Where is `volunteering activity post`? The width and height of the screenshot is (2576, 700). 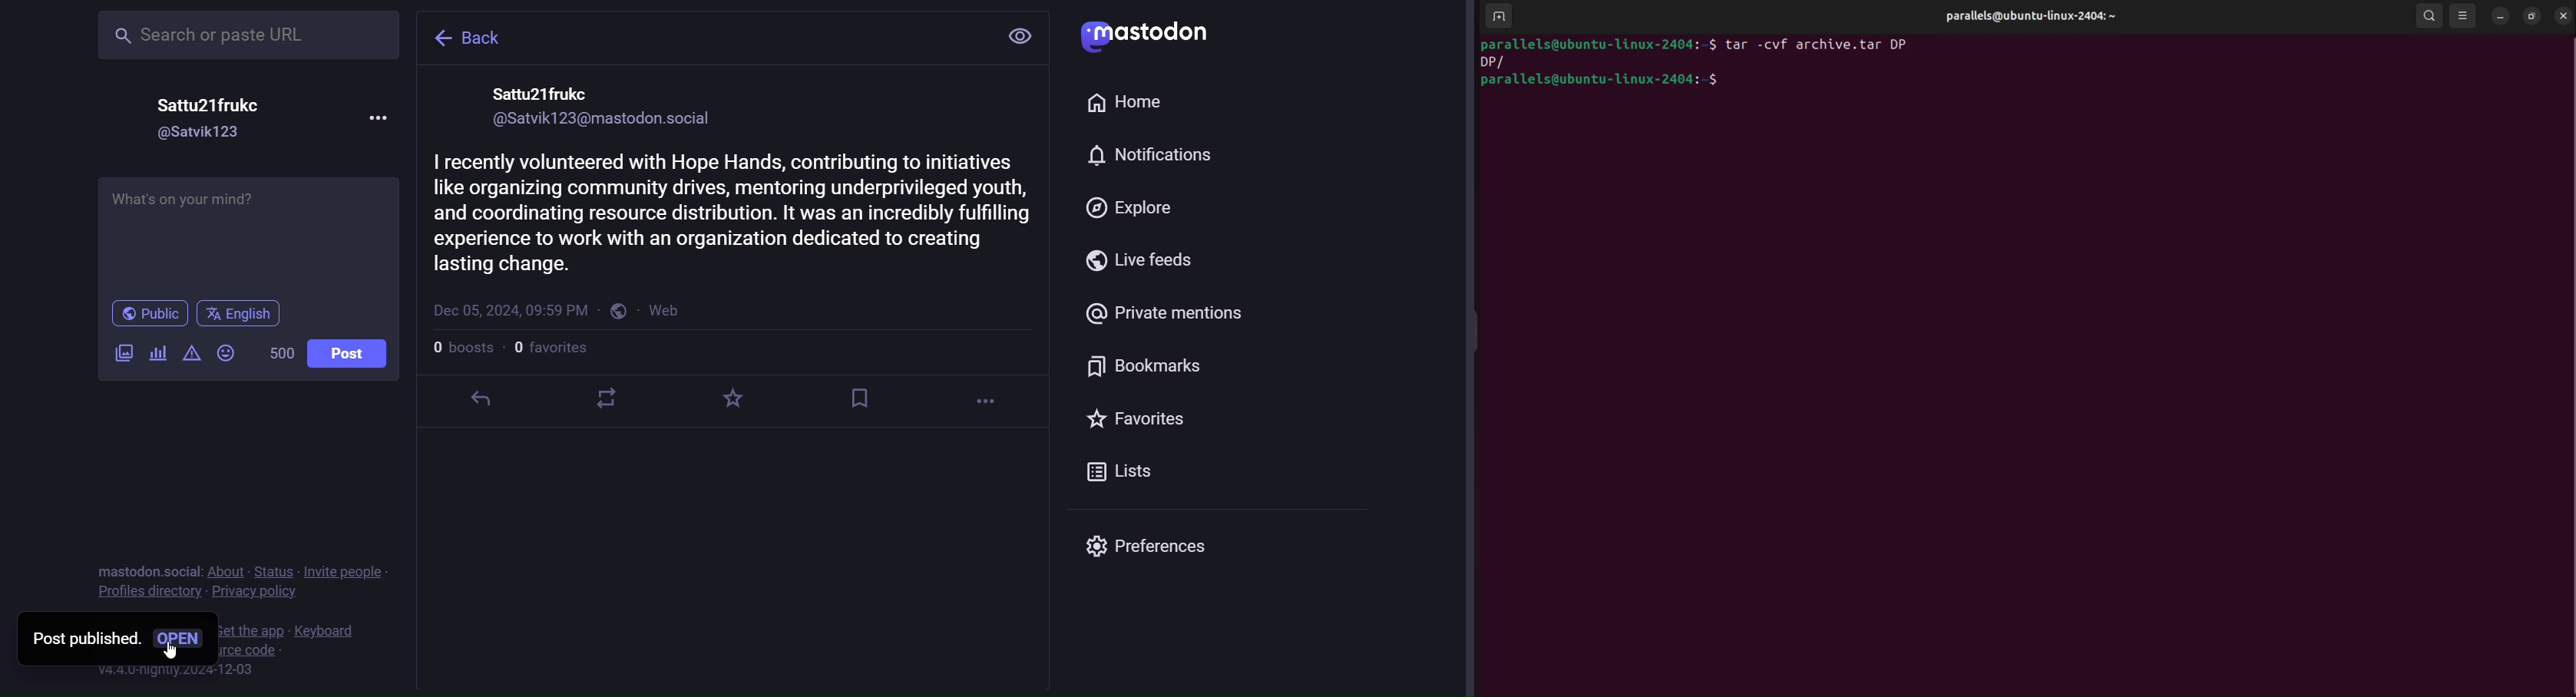
volunteering activity post is located at coordinates (736, 213).